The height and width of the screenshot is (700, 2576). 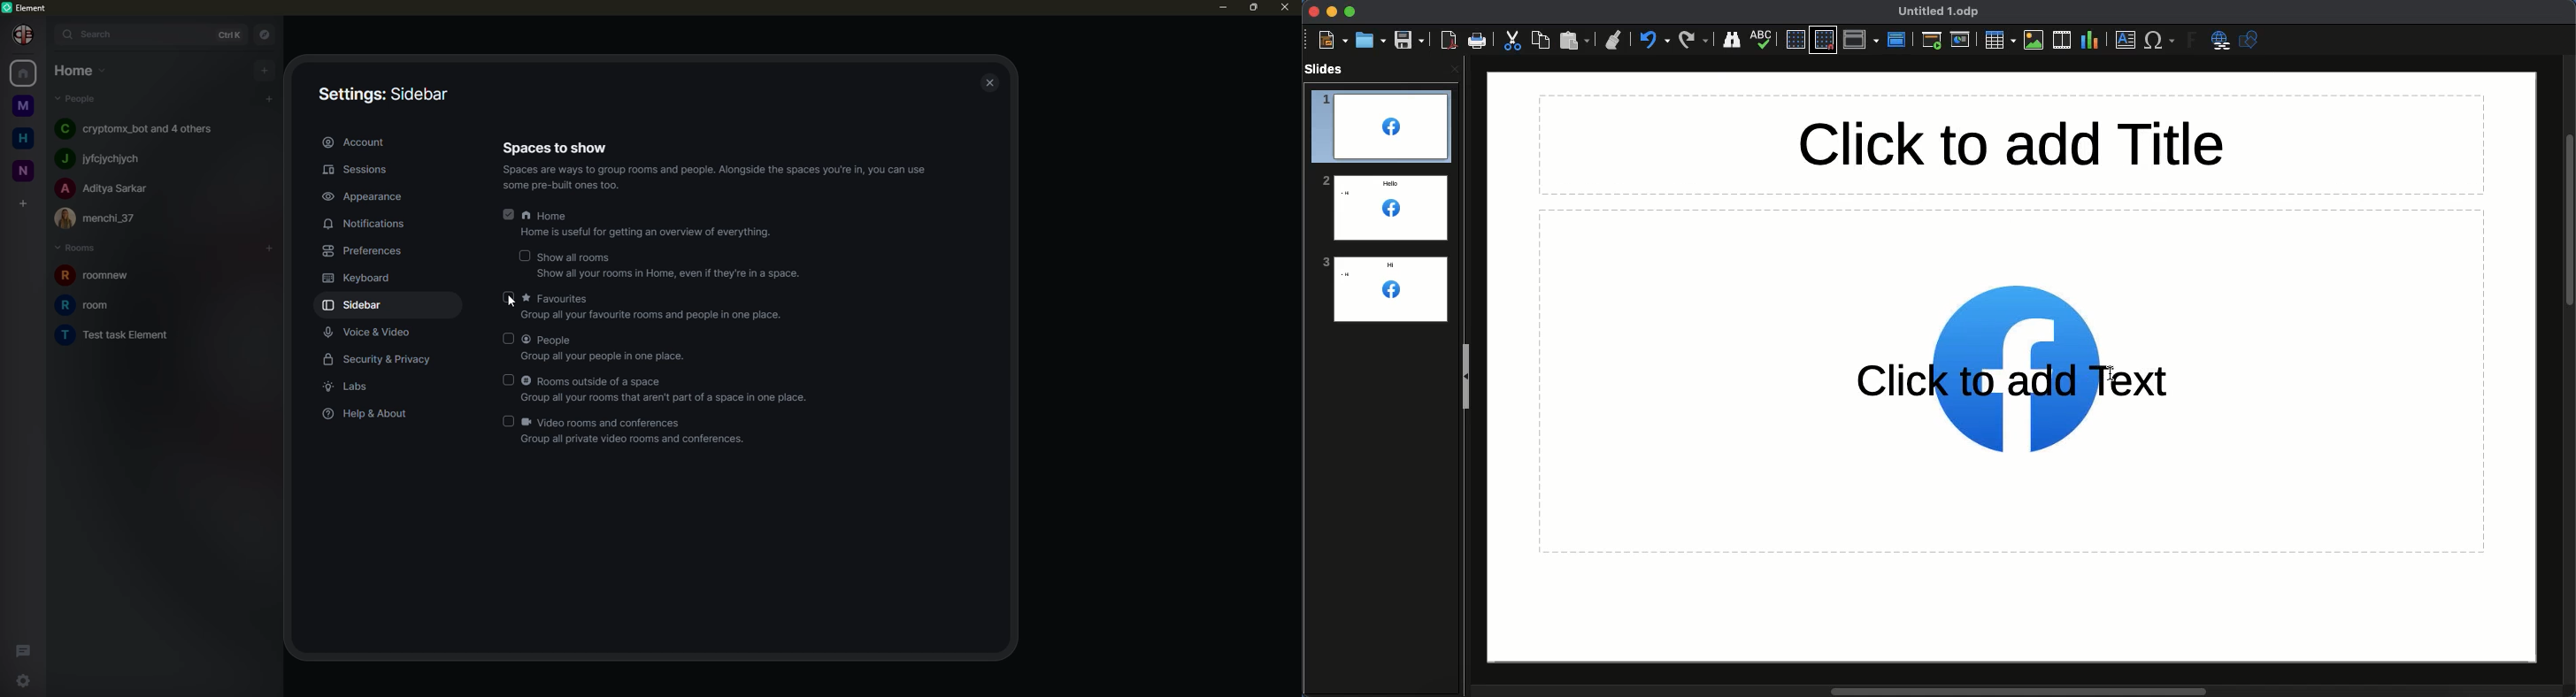 What do you see at coordinates (2220, 41) in the screenshot?
I see `Hyperlink` at bounding box center [2220, 41].